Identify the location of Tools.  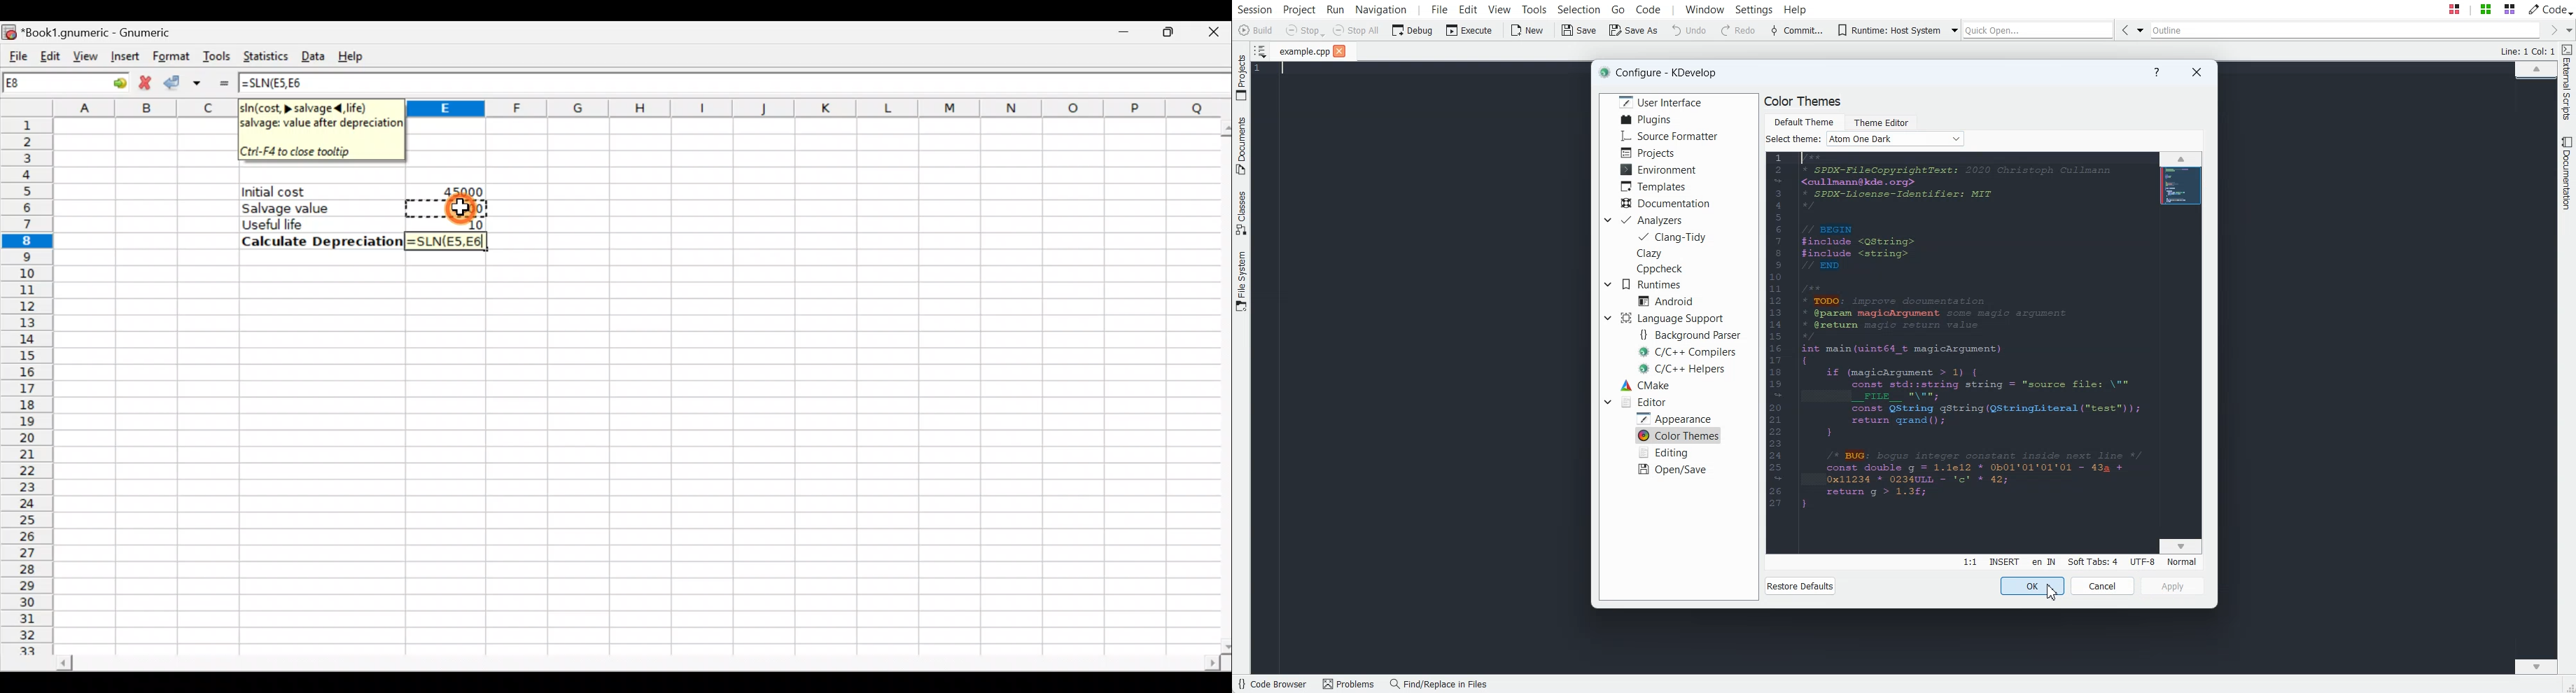
(218, 55).